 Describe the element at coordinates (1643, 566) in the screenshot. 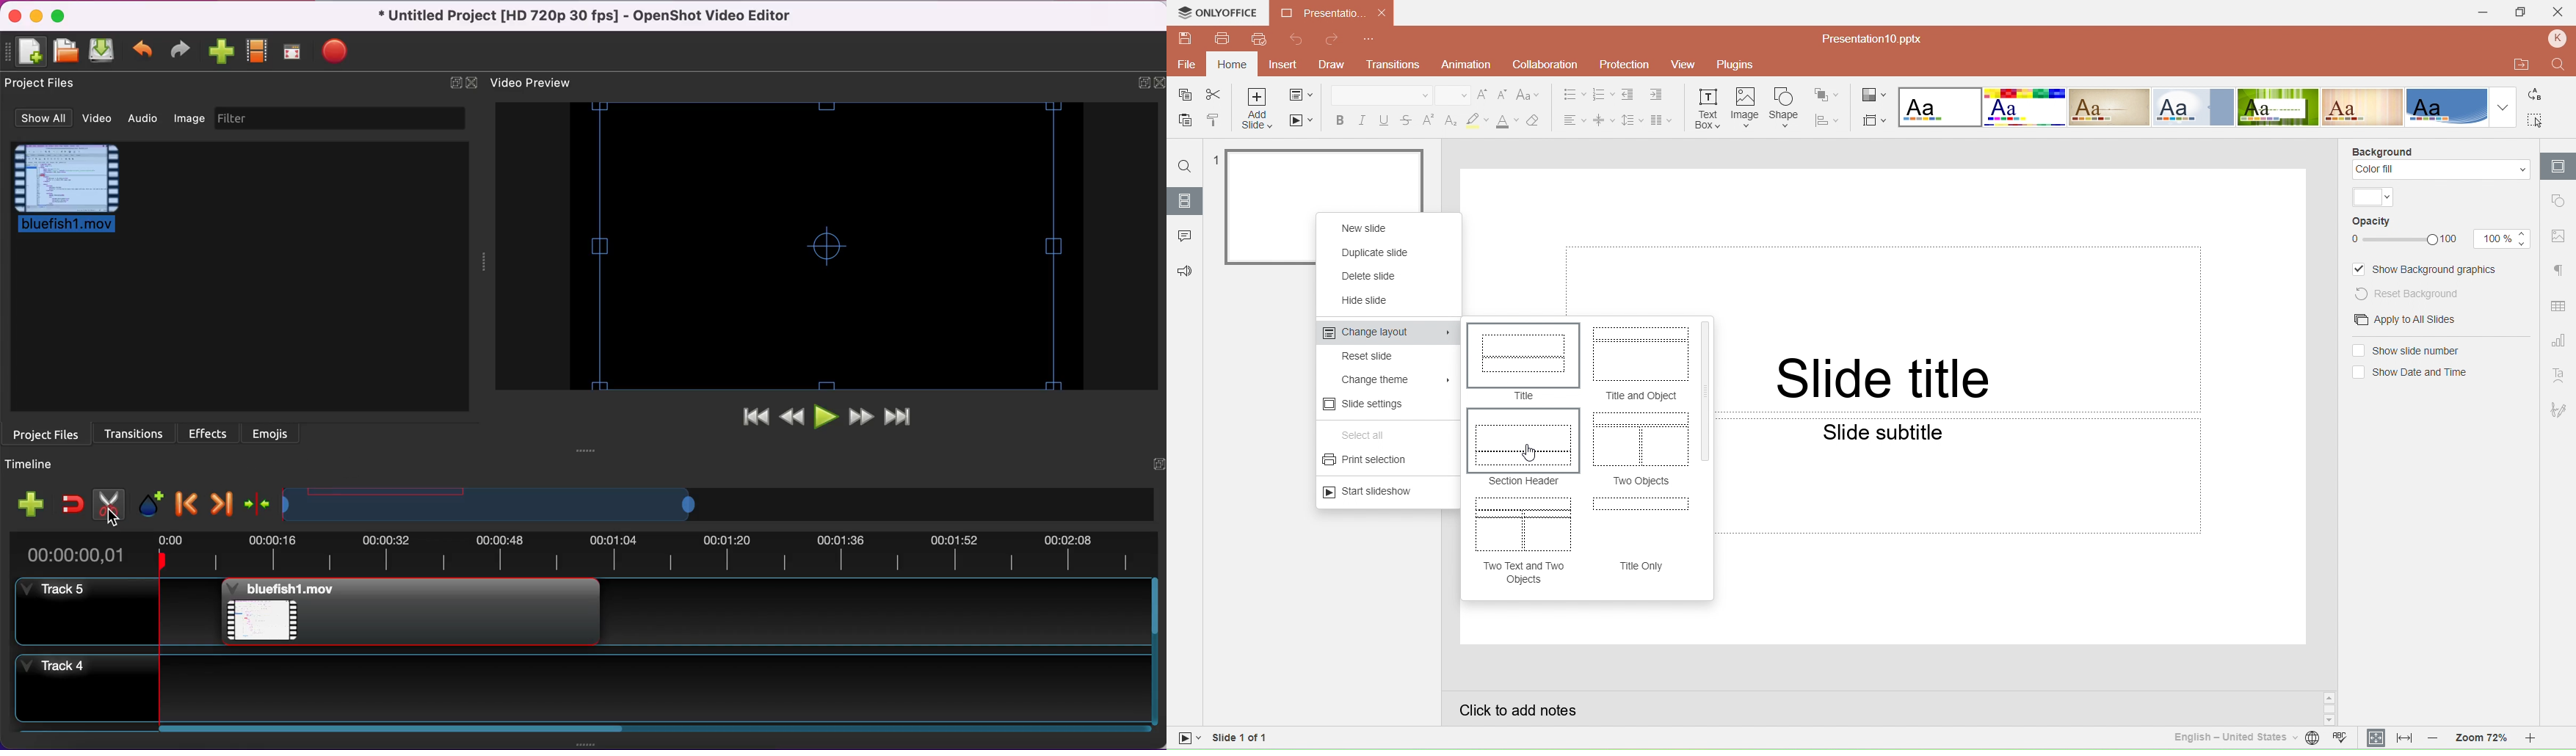

I see `Title Only` at that location.